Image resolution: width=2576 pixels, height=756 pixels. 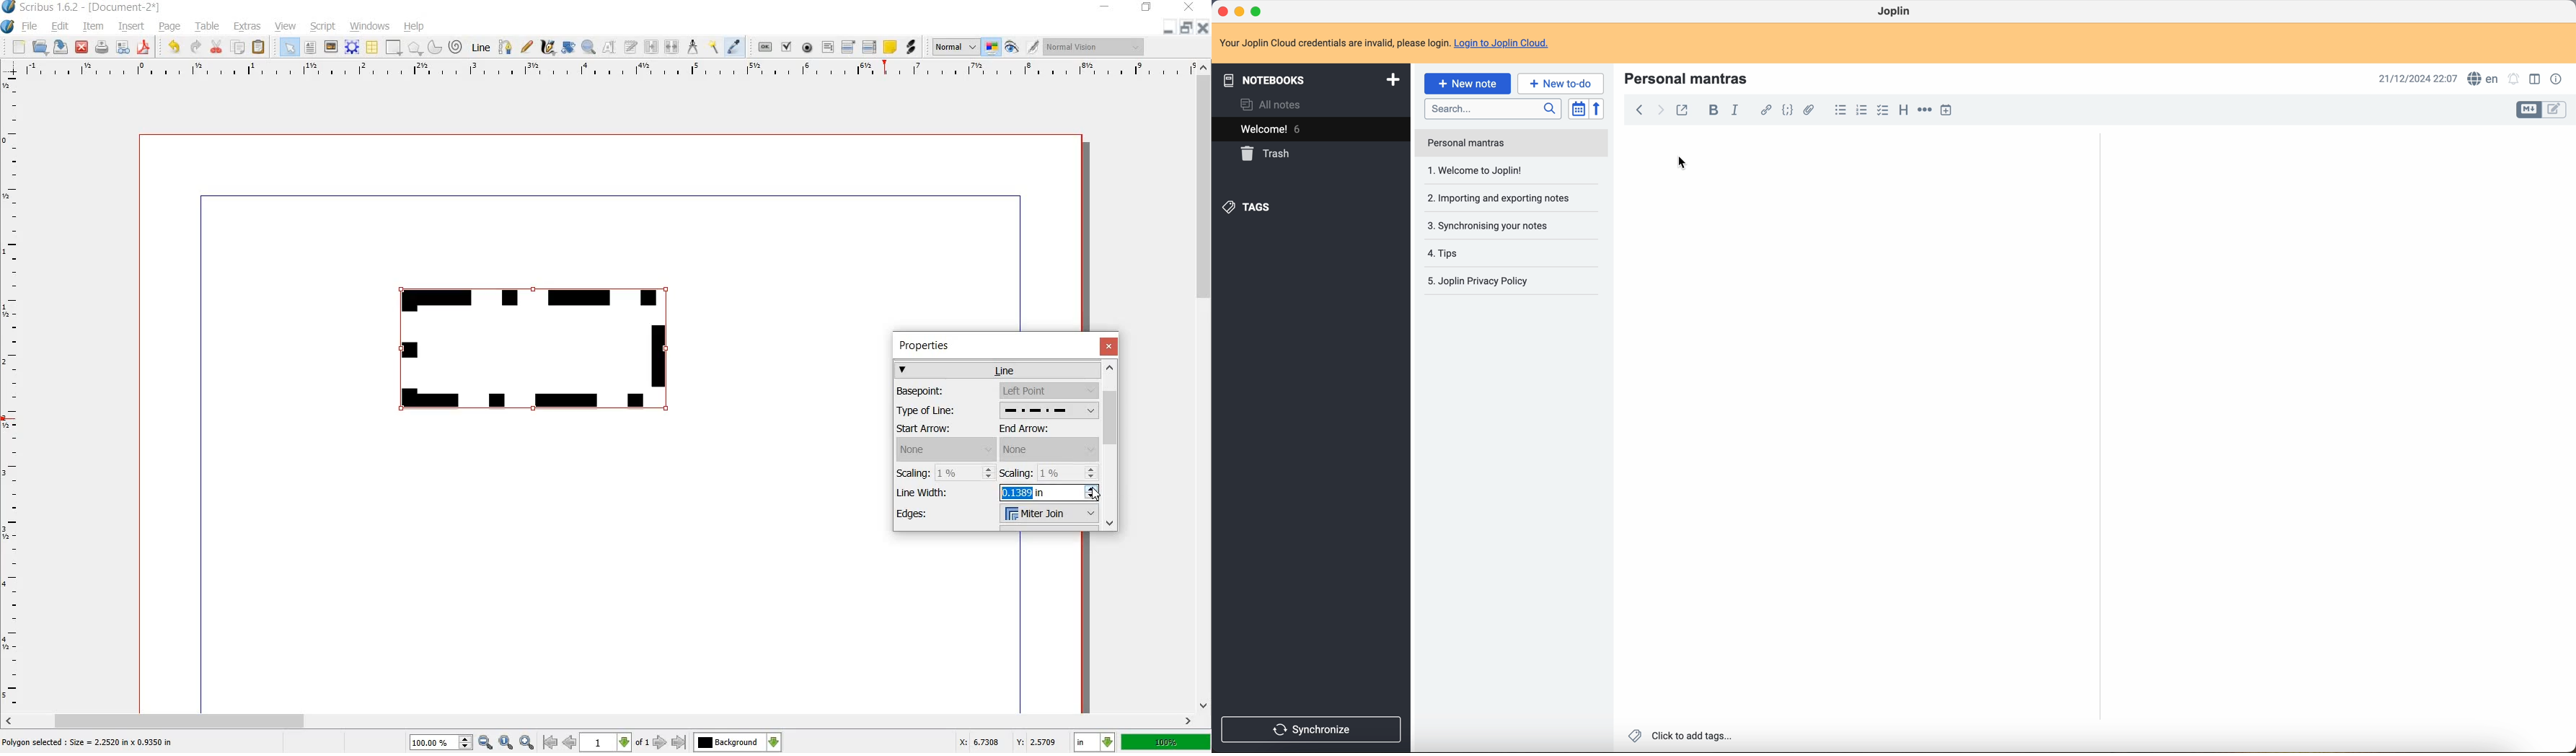 I want to click on 0.1389 in, so click(x=1050, y=494).